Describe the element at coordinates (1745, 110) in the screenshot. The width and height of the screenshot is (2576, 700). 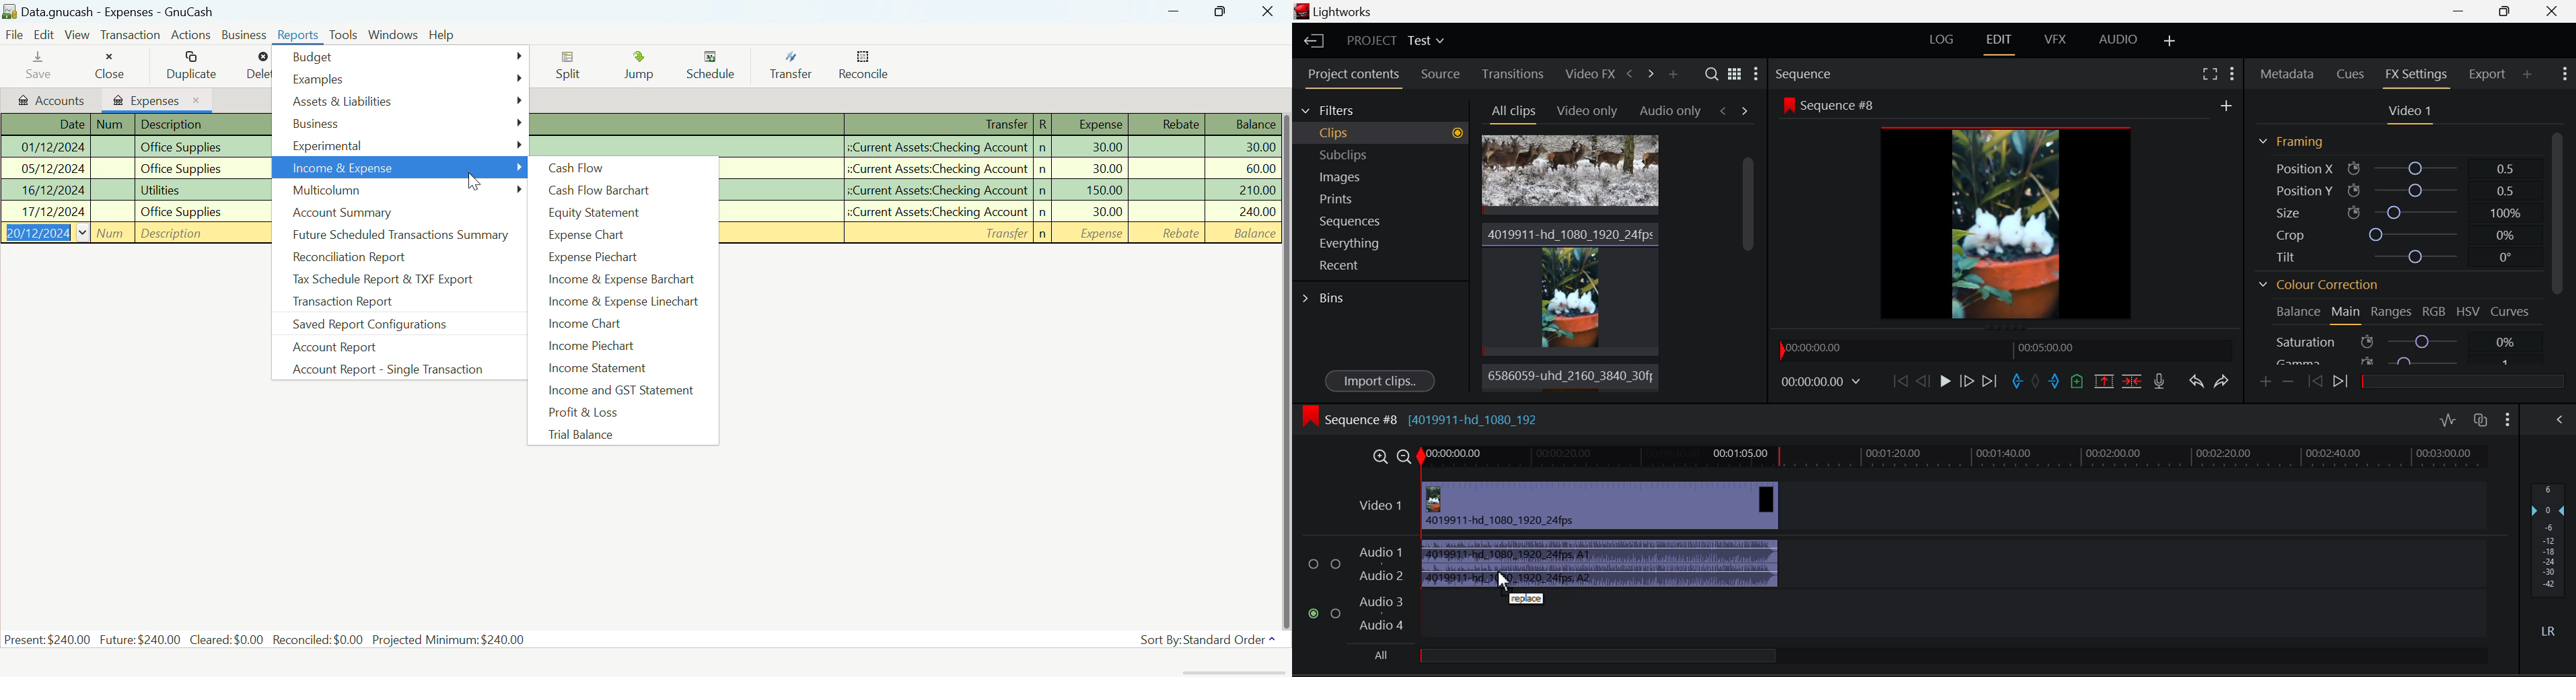
I see `Next Tab` at that location.